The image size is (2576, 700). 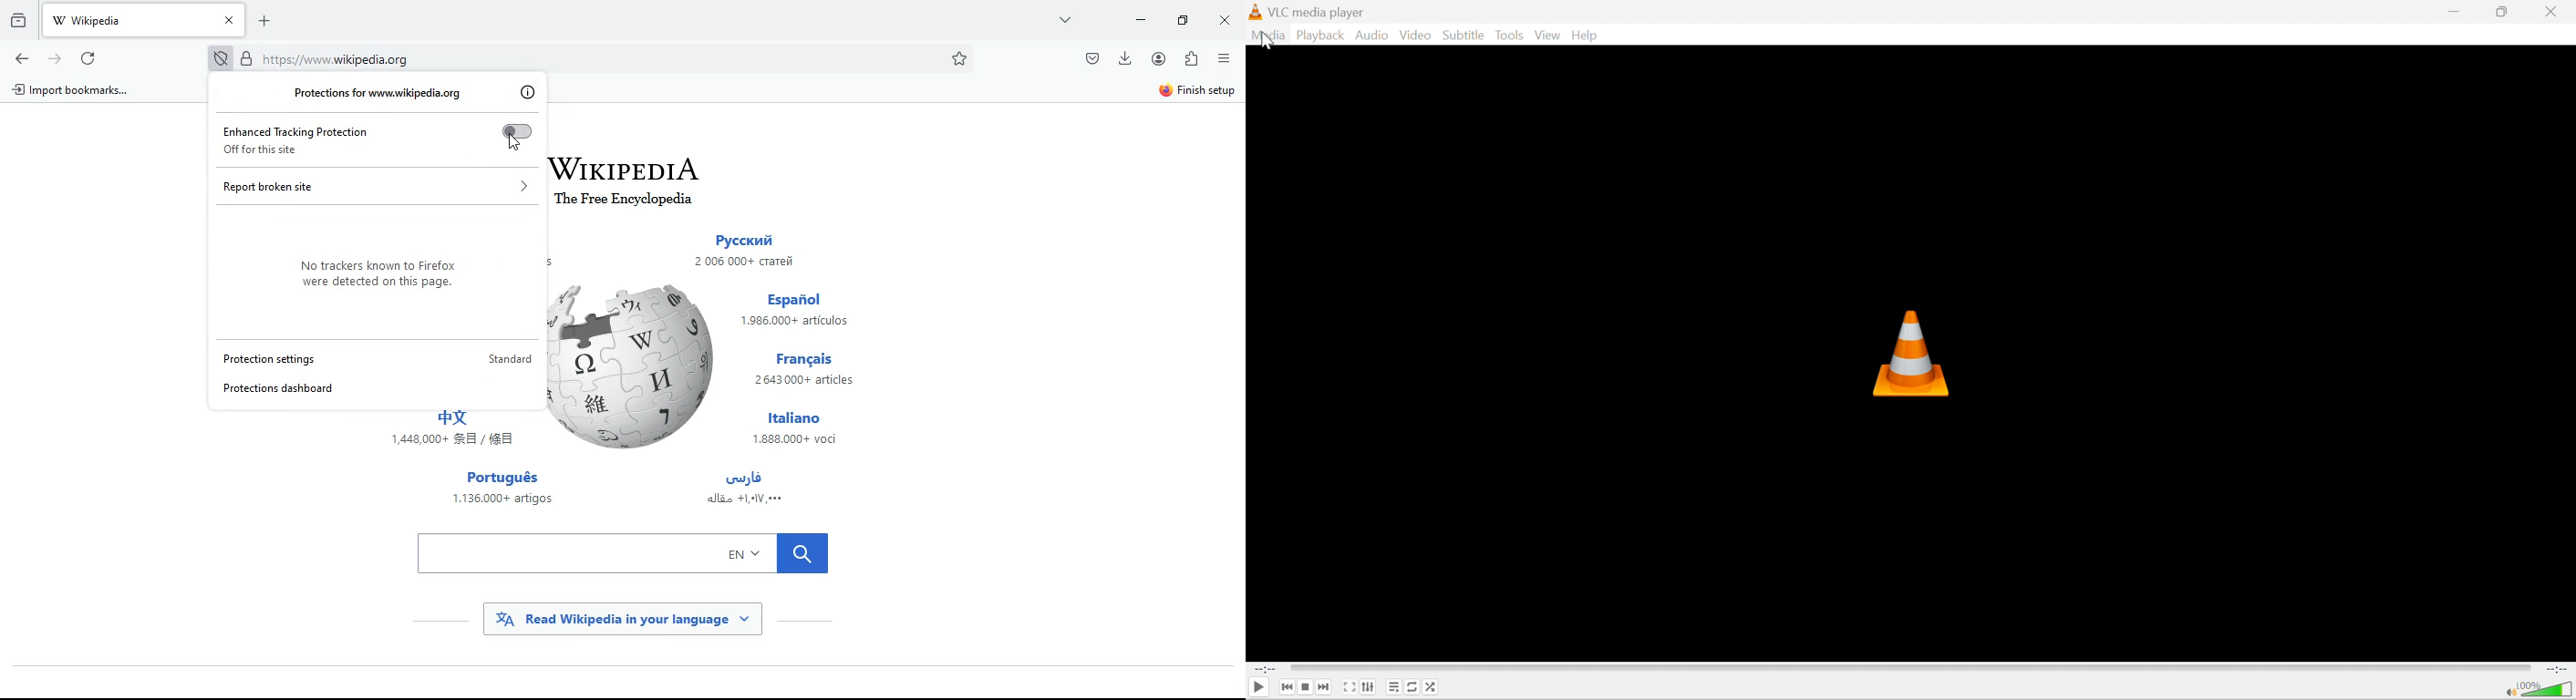 What do you see at coordinates (1224, 58) in the screenshot?
I see `menu` at bounding box center [1224, 58].